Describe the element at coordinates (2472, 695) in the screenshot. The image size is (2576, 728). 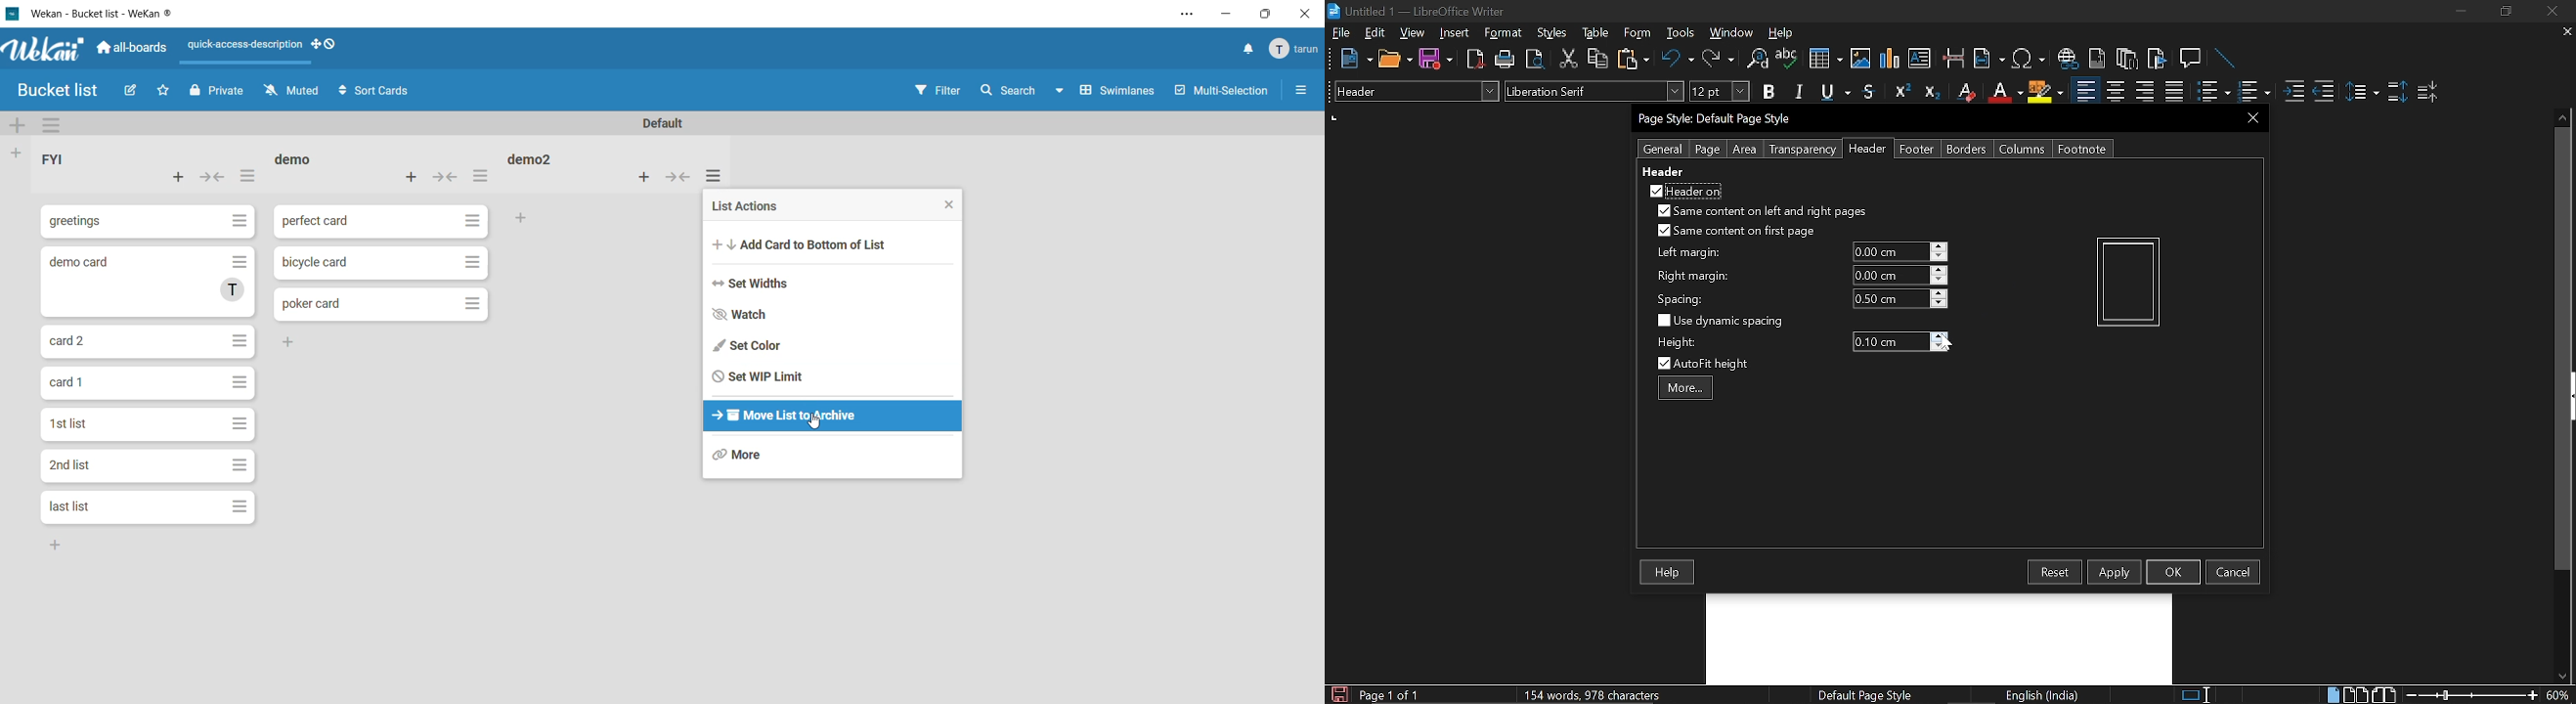
I see `Change zoom` at that location.